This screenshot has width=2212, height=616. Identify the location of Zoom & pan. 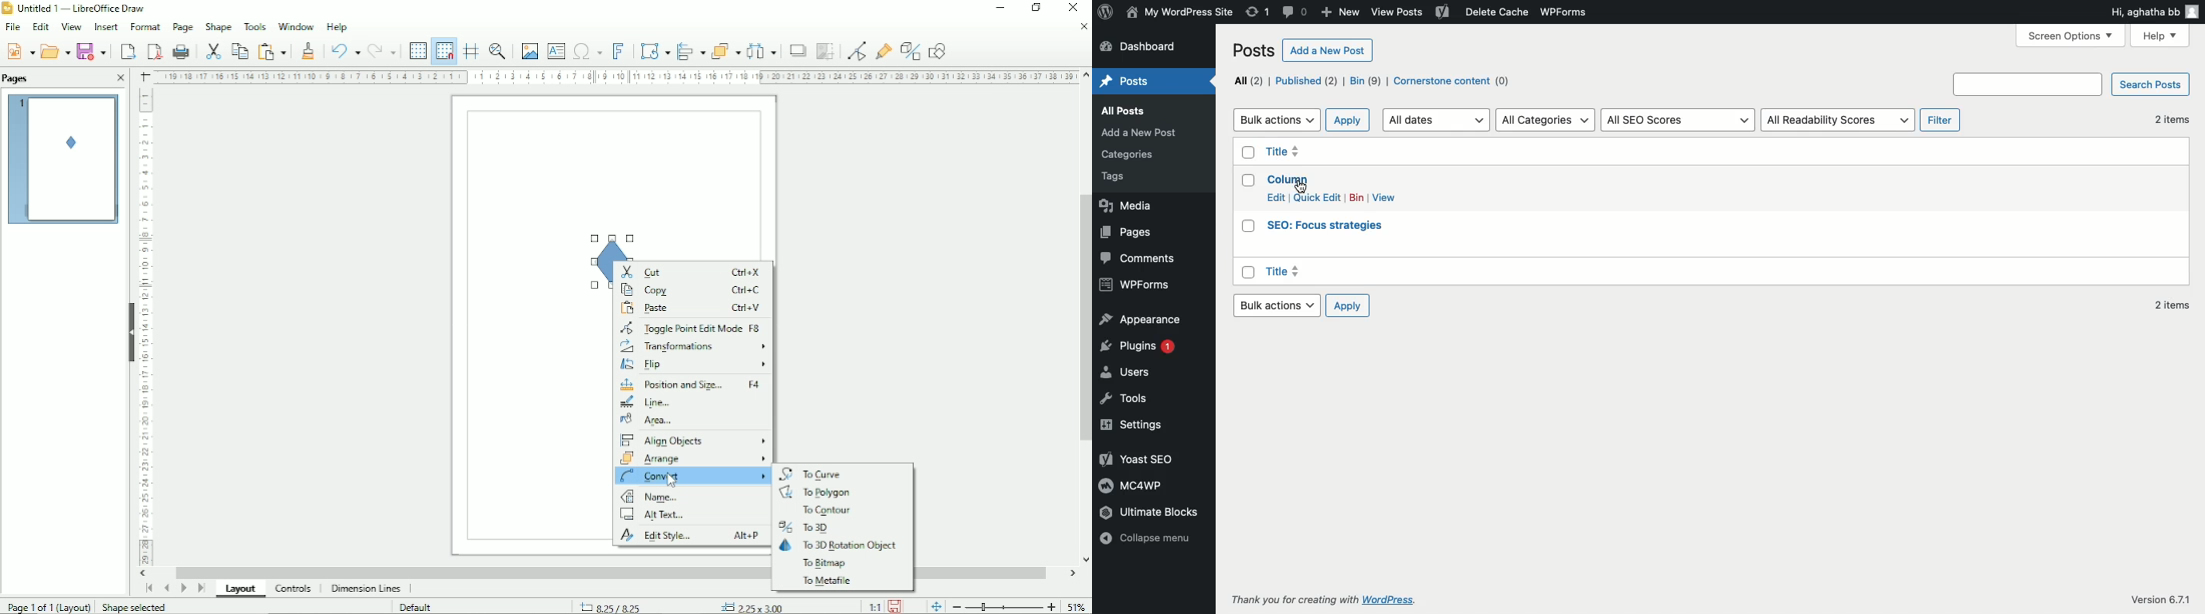
(499, 51).